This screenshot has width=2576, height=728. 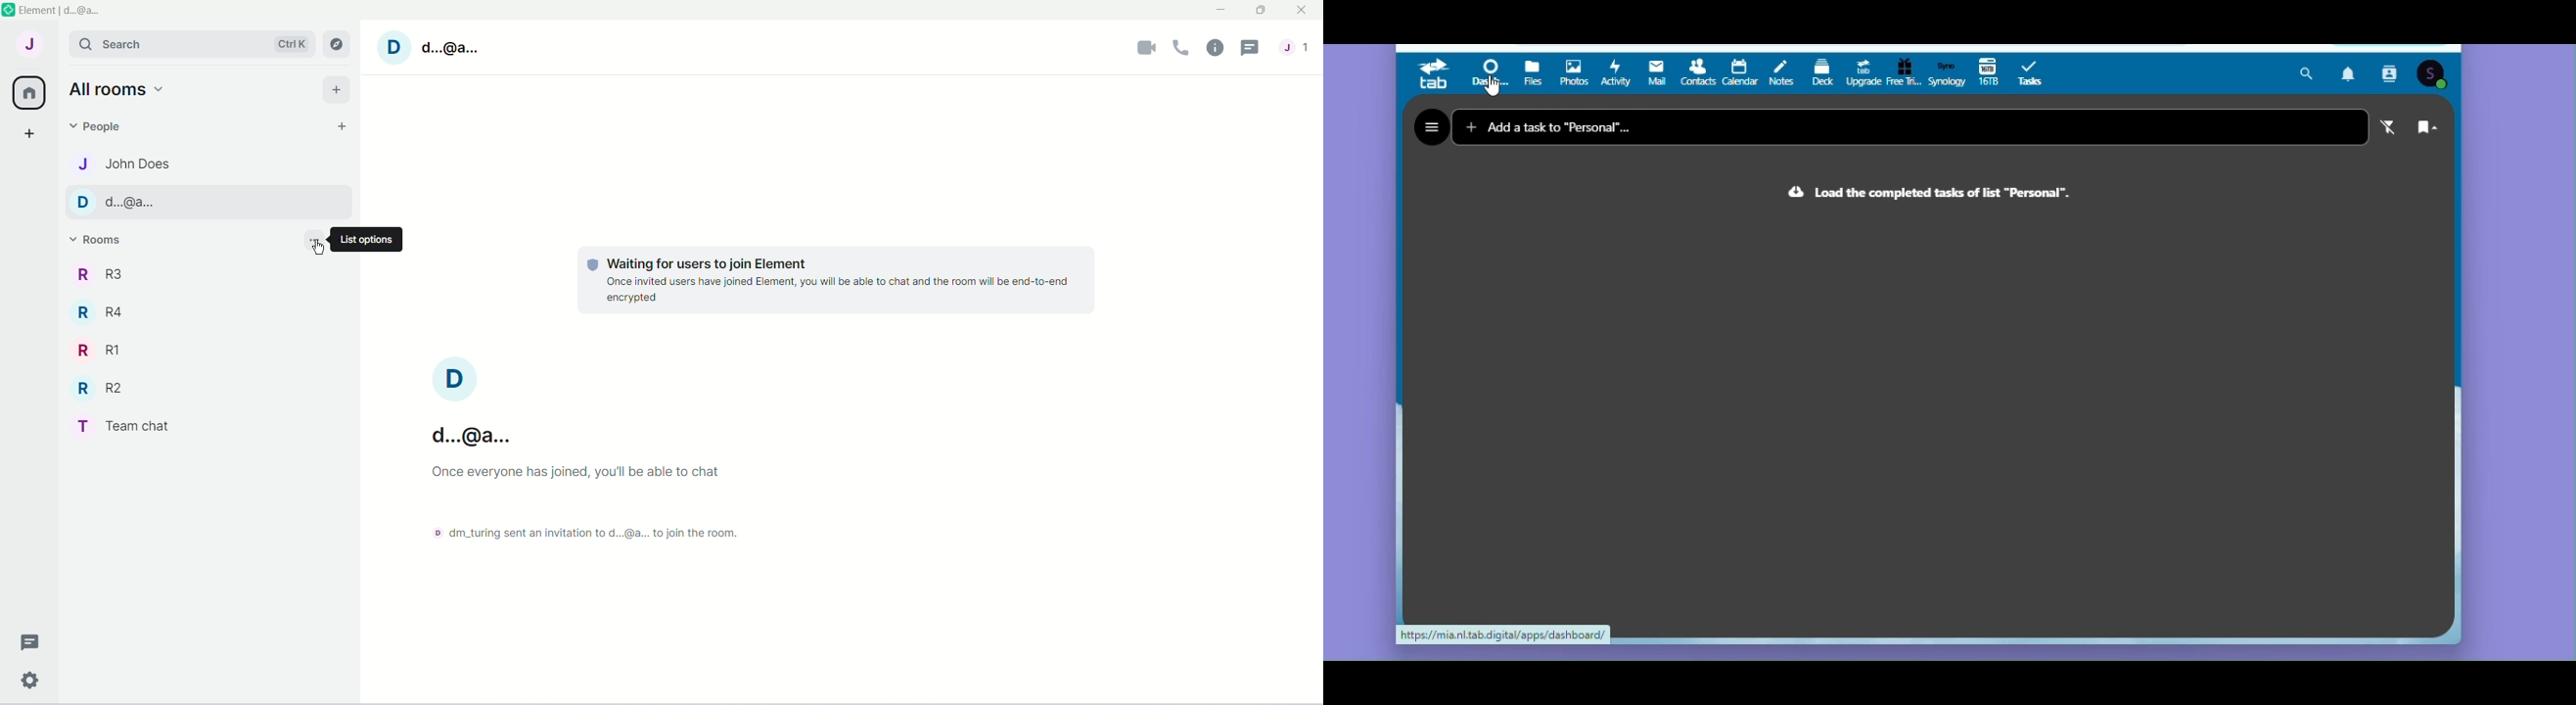 What do you see at coordinates (192, 43) in the screenshot?
I see `Search bar` at bounding box center [192, 43].